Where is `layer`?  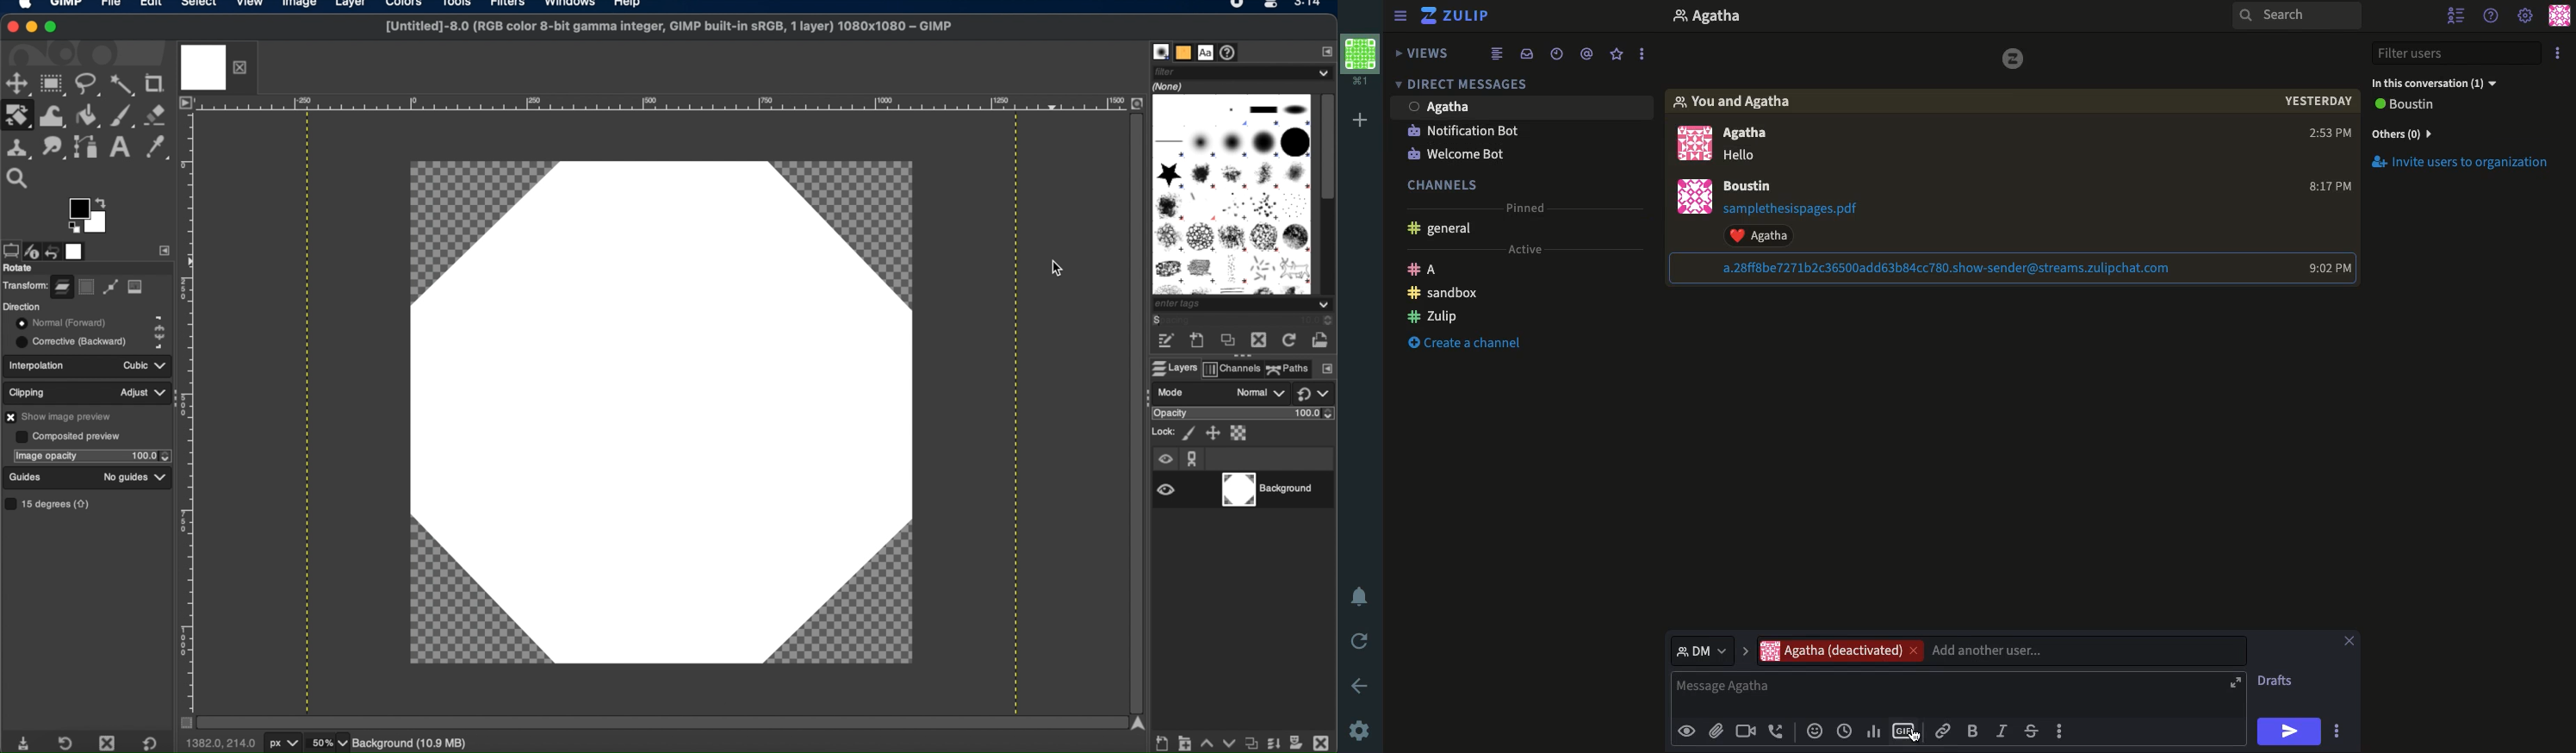 layer is located at coordinates (61, 284).